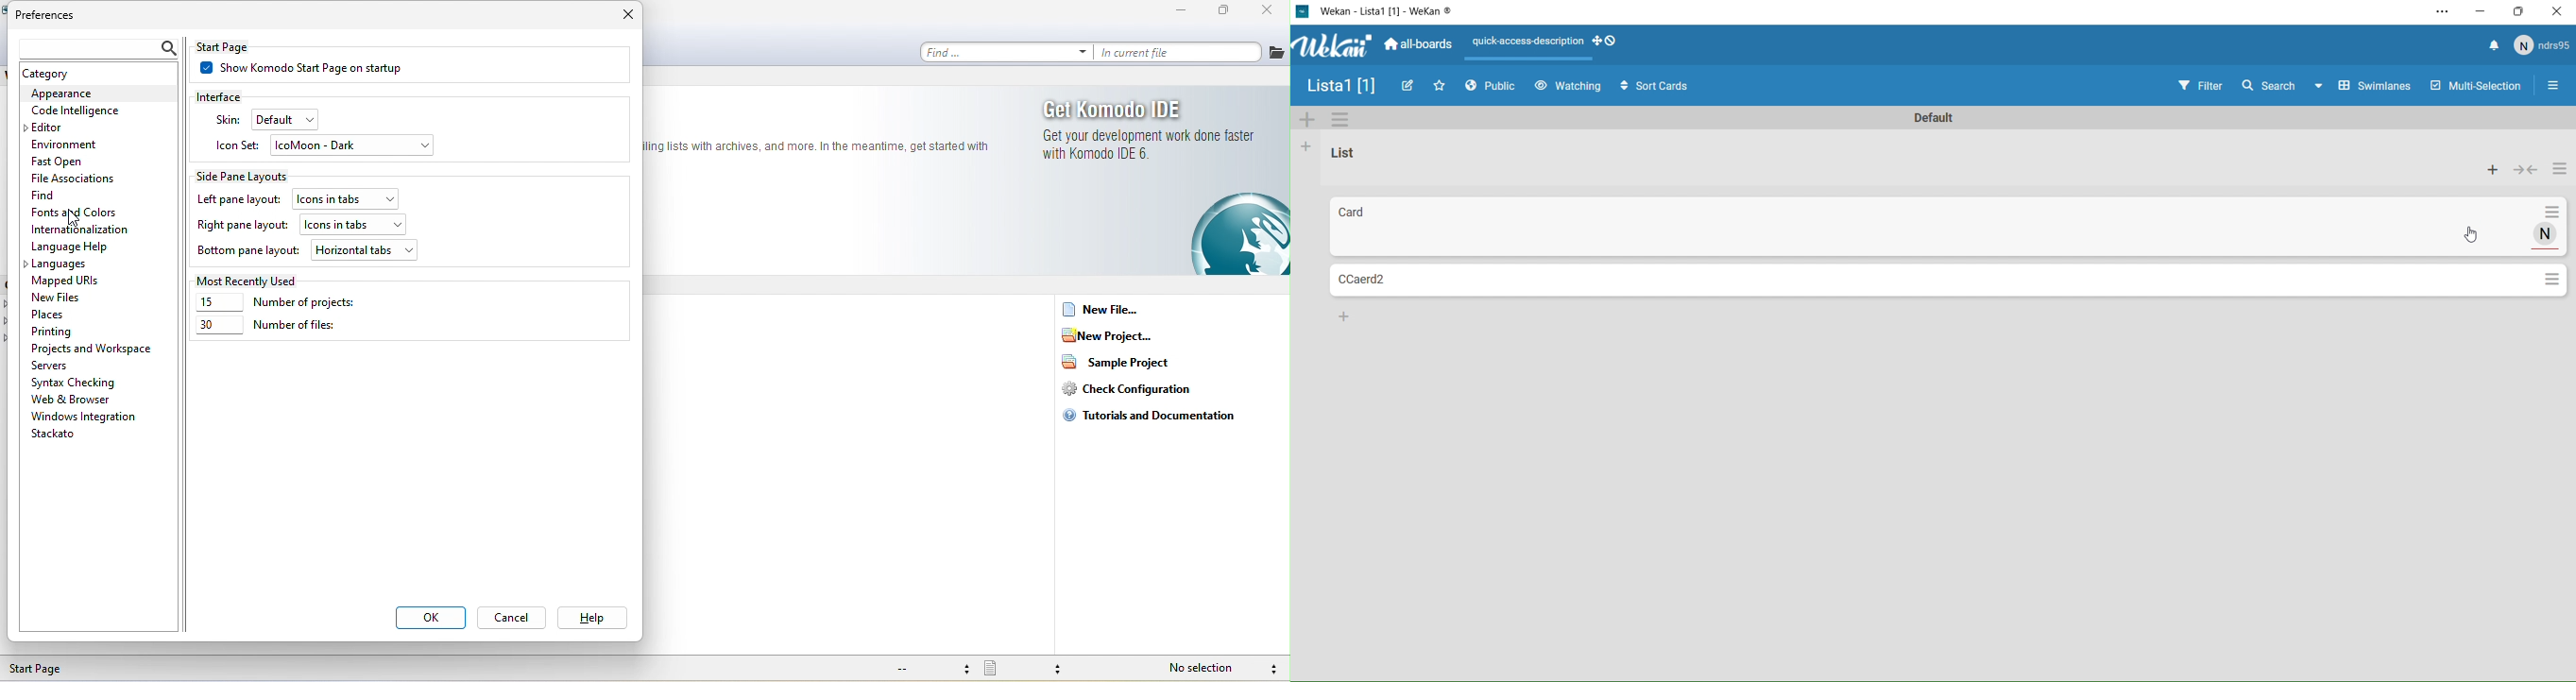  Describe the element at coordinates (1337, 87) in the screenshot. I see `Name` at that location.